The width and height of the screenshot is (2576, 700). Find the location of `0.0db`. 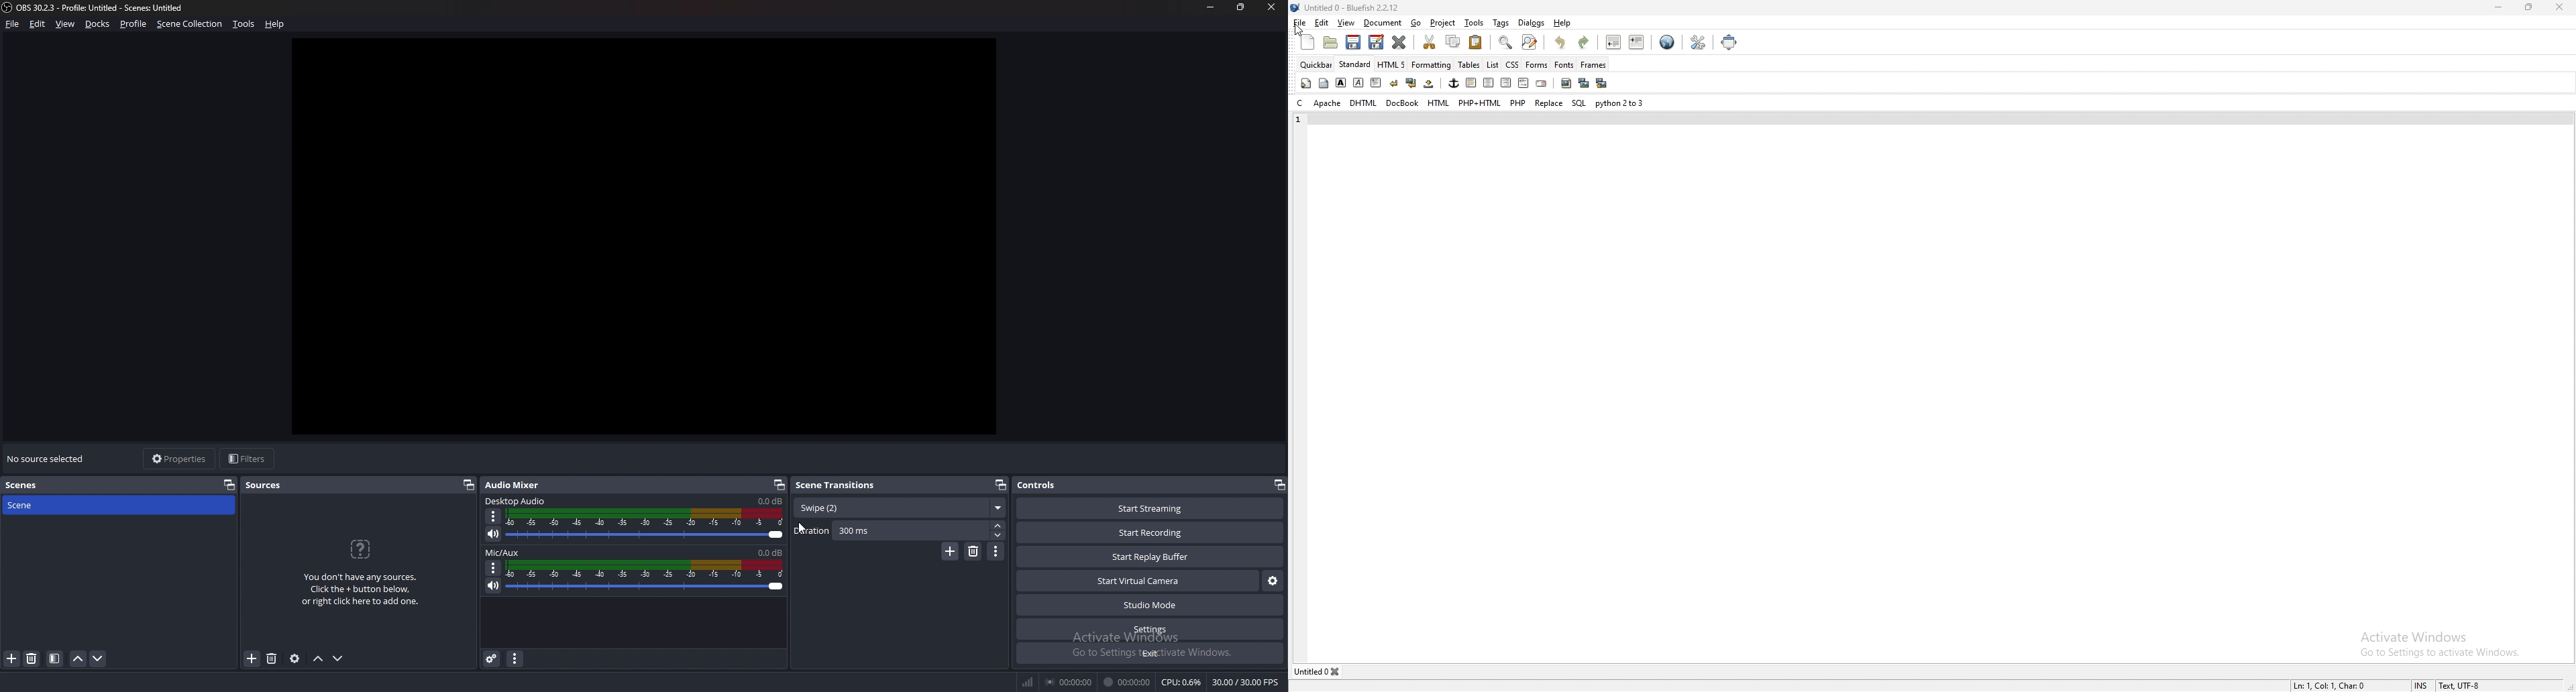

0.0db is located at coordinates (769, 552).